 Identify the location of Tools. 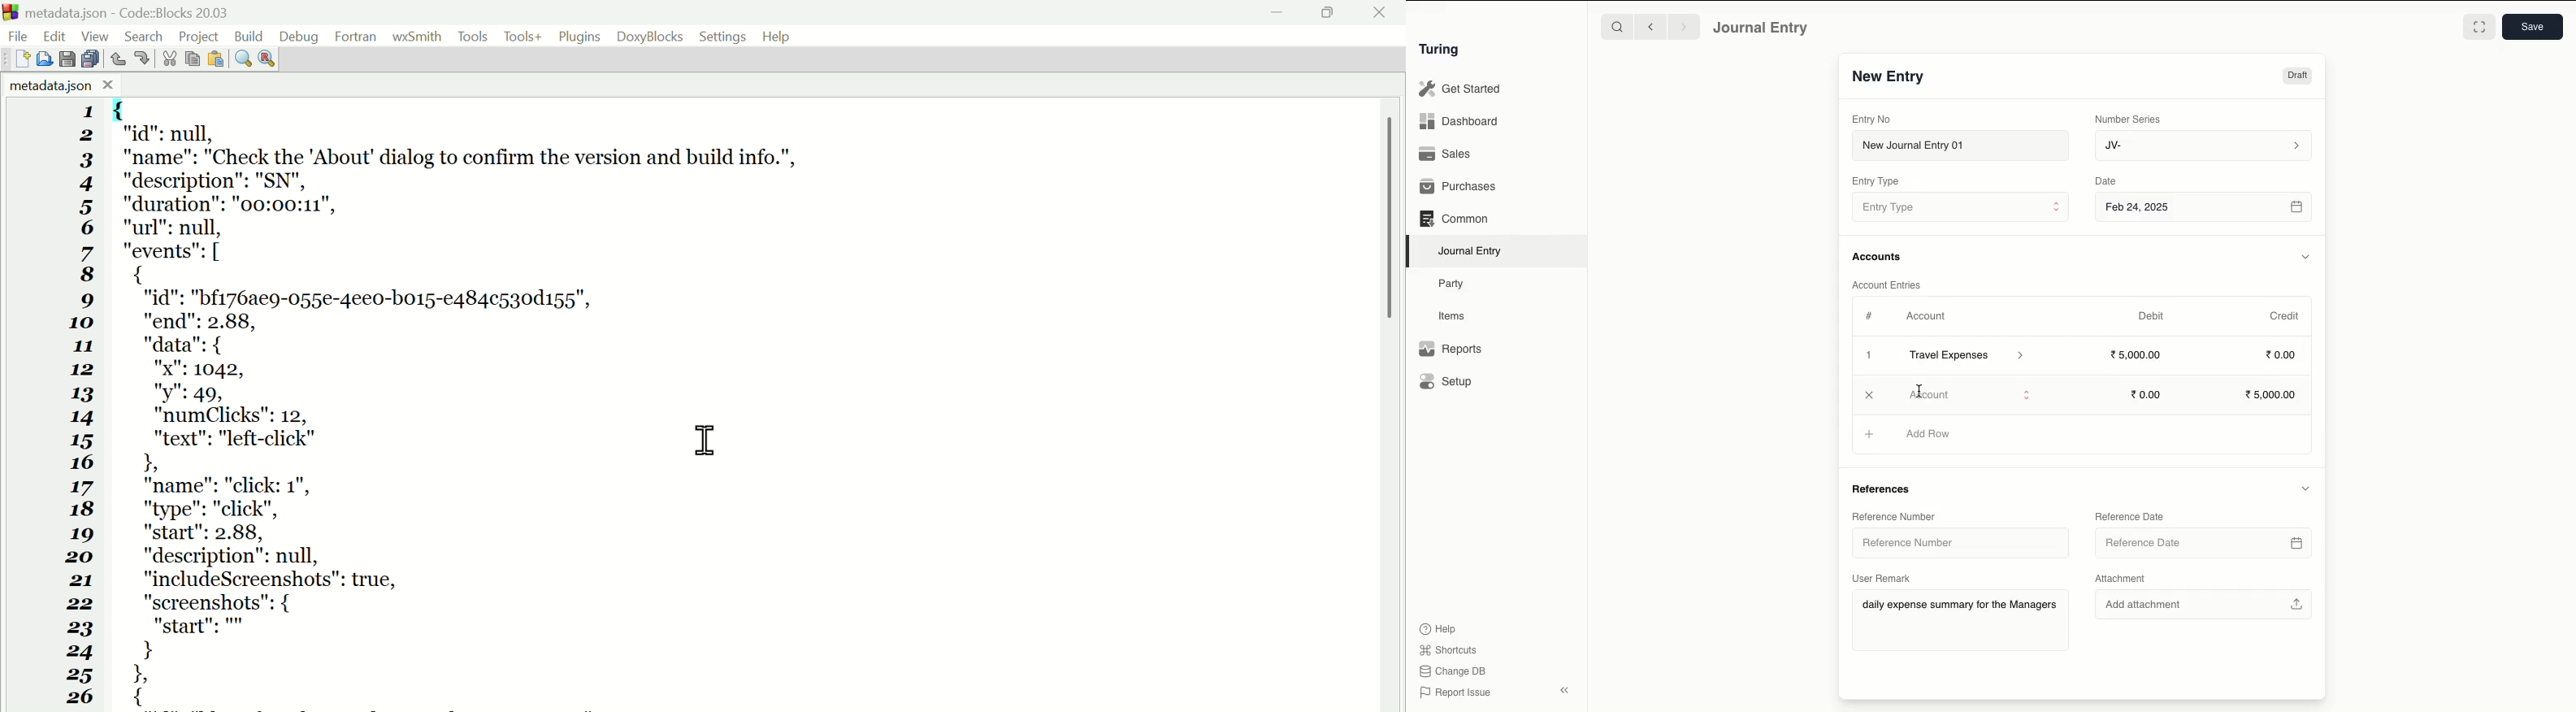
(522, 38).